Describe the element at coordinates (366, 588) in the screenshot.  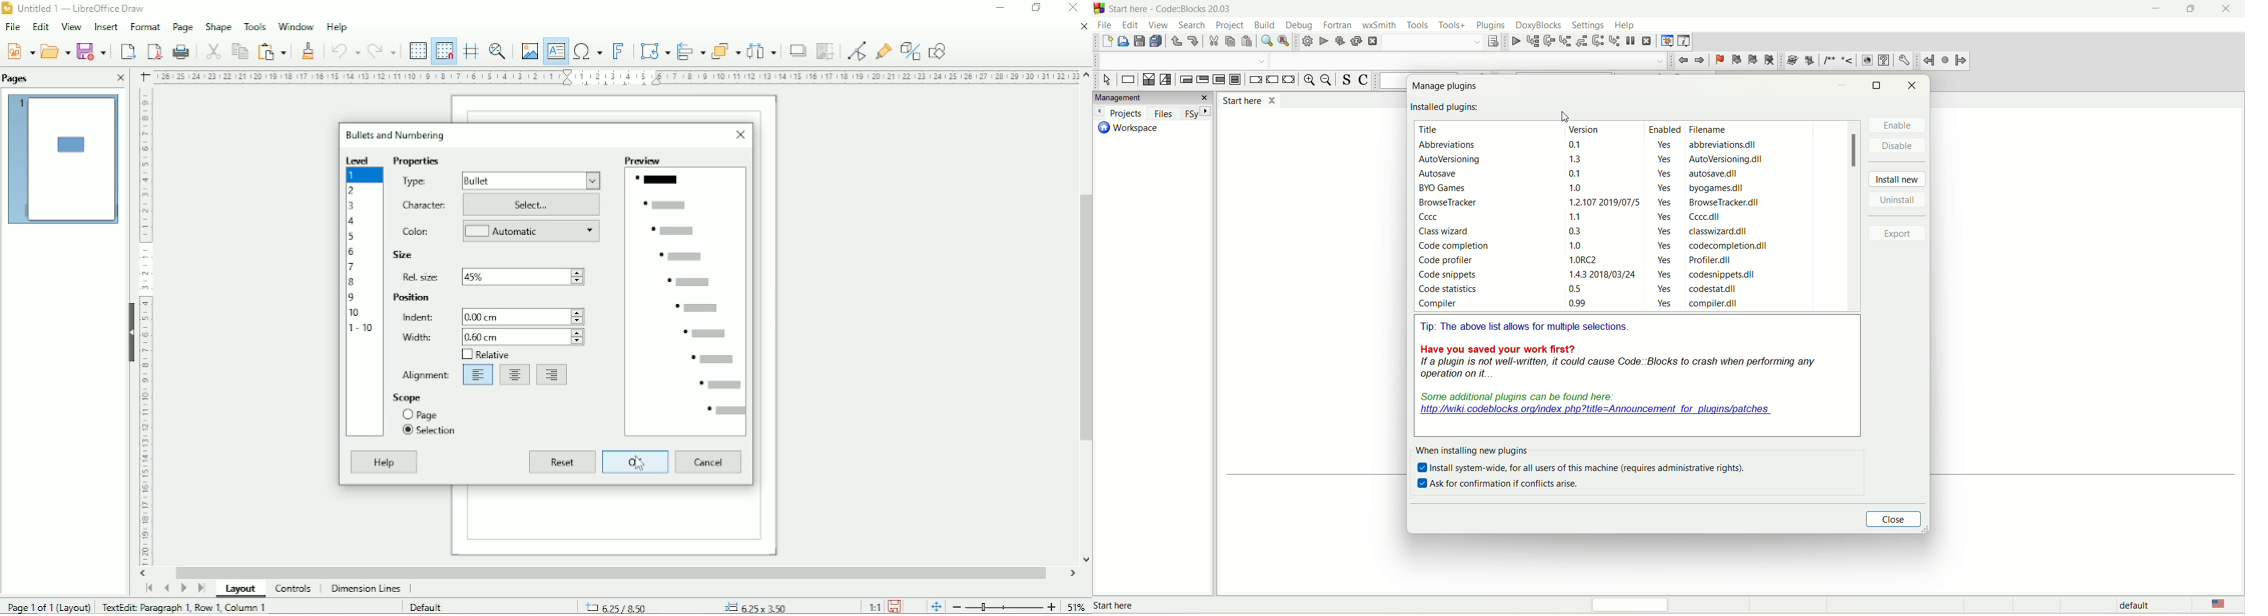
I see `Dimension lines` at that location.